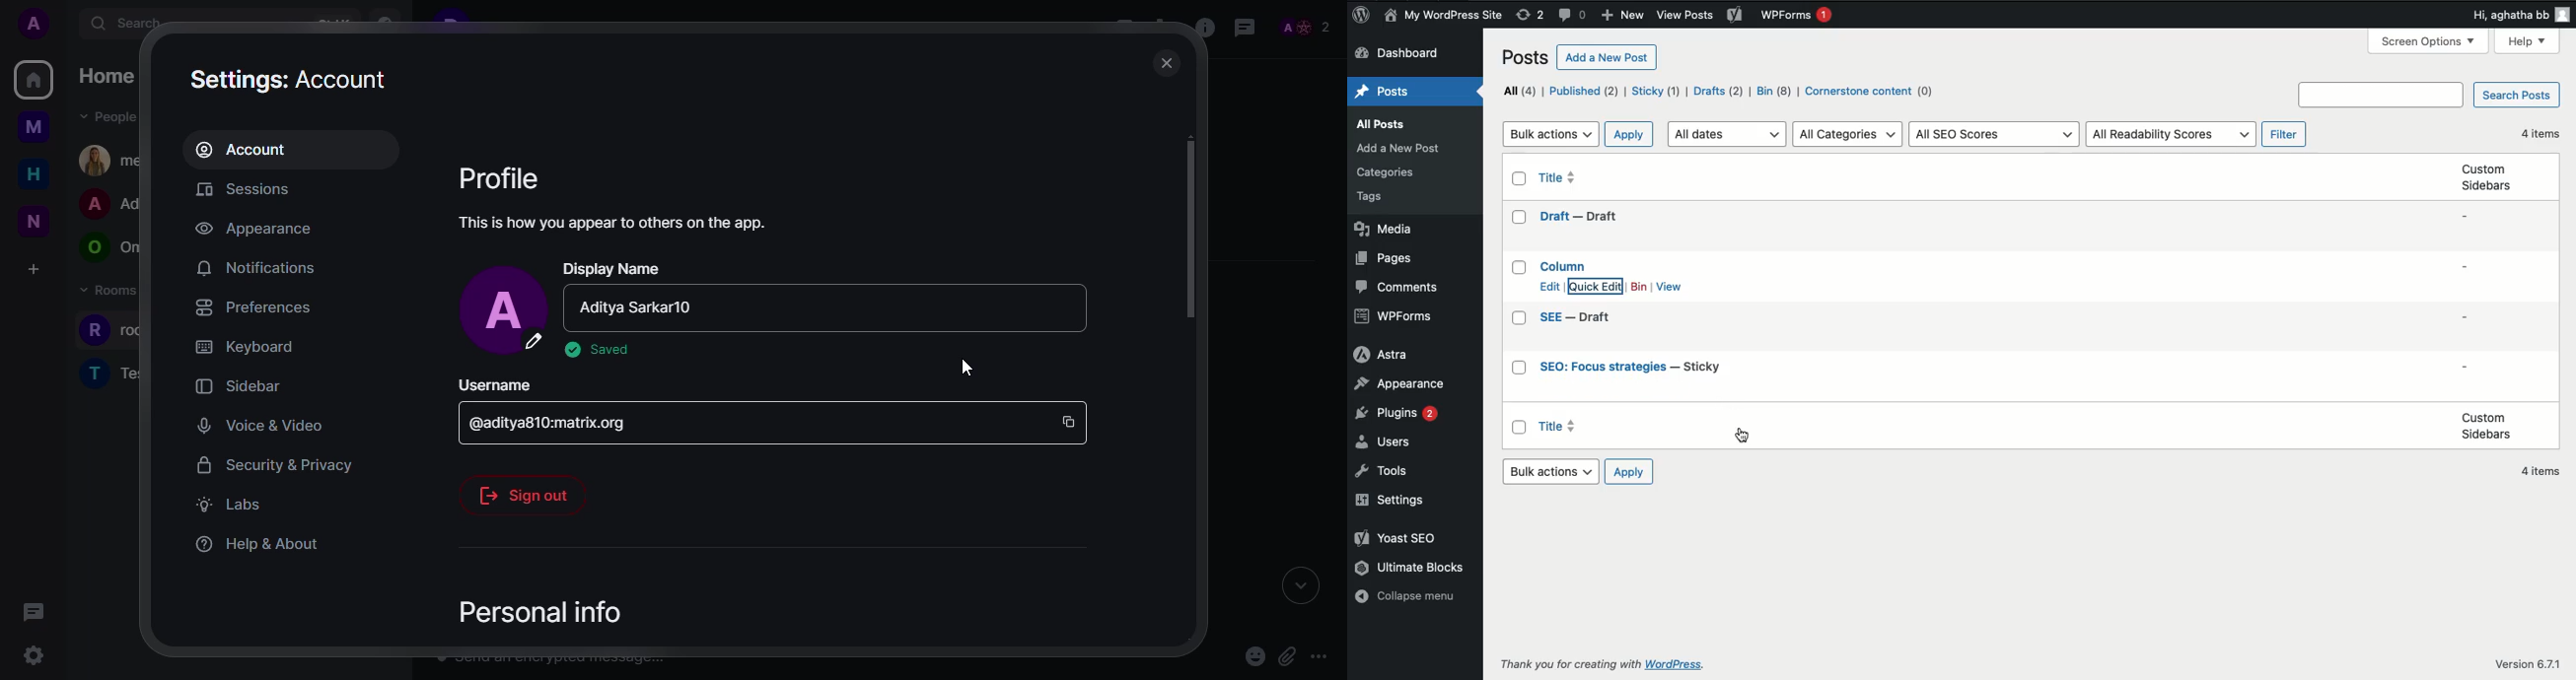  Describe the element at coordinates (598, 350) in the screenshot. I see `saved` at that location.